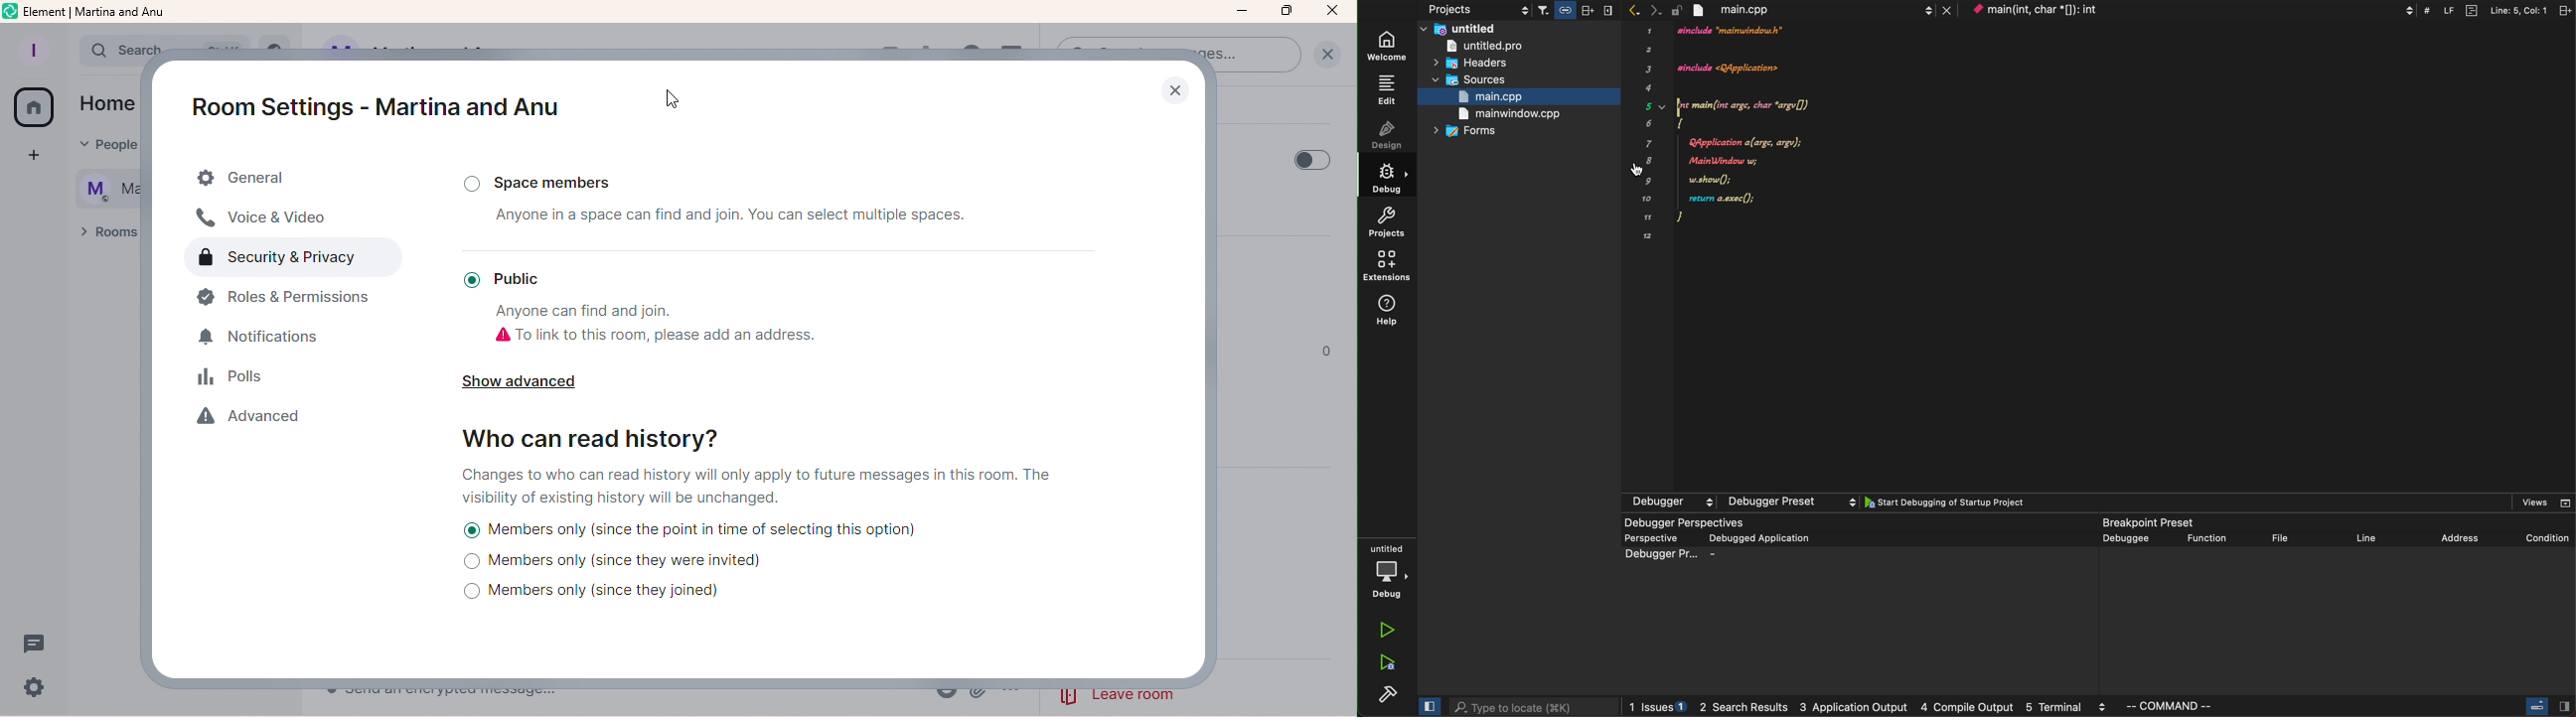  What do you see at coordinates (1288, 11) in the screenshot?
I see `Maximize` at bounding box center [1288, 11].